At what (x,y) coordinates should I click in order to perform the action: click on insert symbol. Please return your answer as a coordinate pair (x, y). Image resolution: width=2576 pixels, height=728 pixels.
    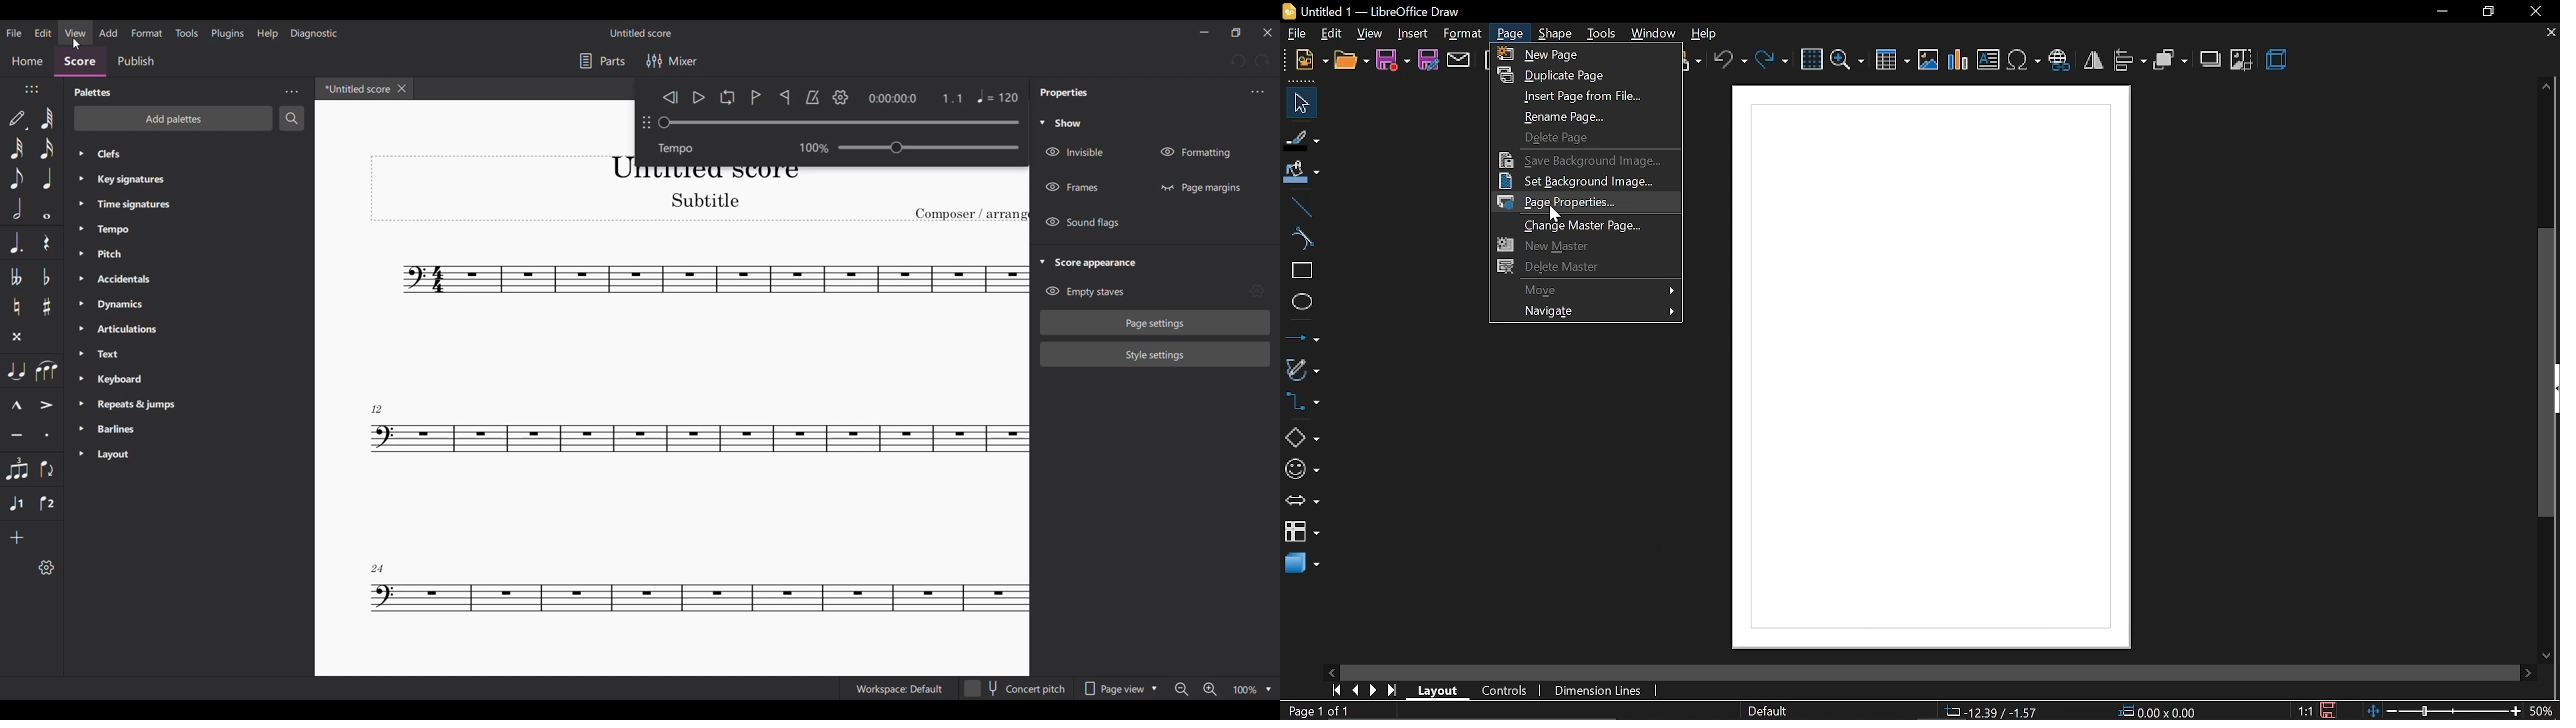
    Looking at the image, I should click on (2024, 60).